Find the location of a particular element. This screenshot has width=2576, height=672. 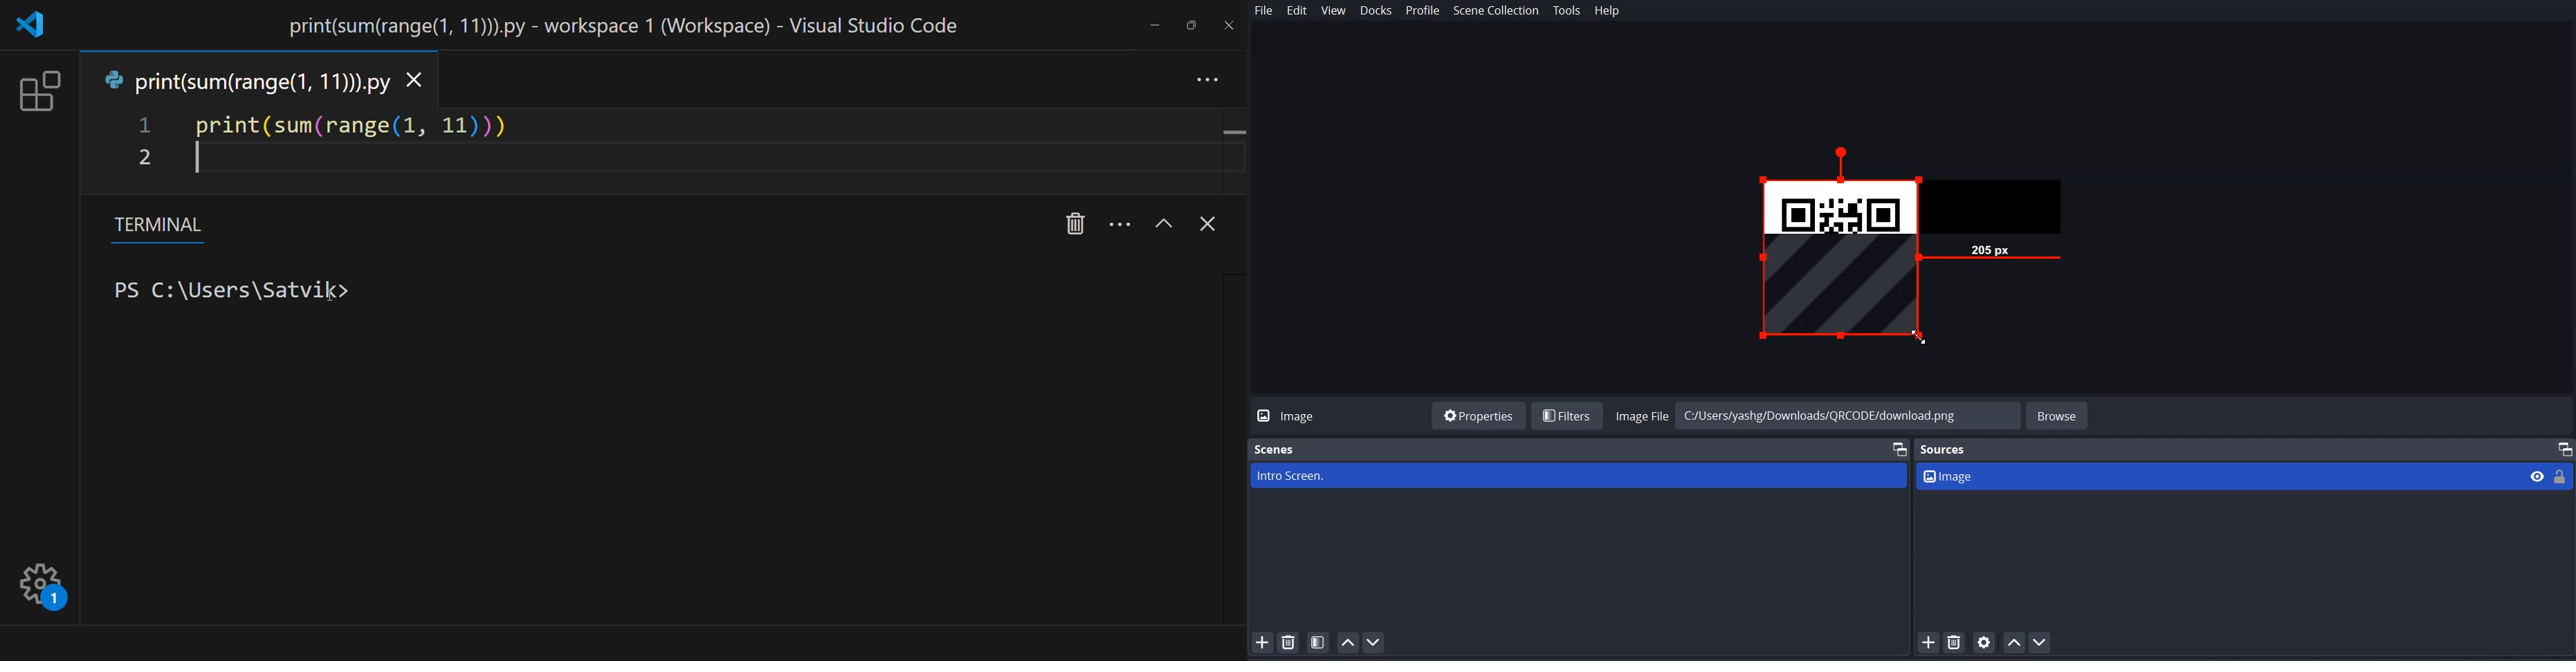

Maximize is located at coordinates (1897, 448).